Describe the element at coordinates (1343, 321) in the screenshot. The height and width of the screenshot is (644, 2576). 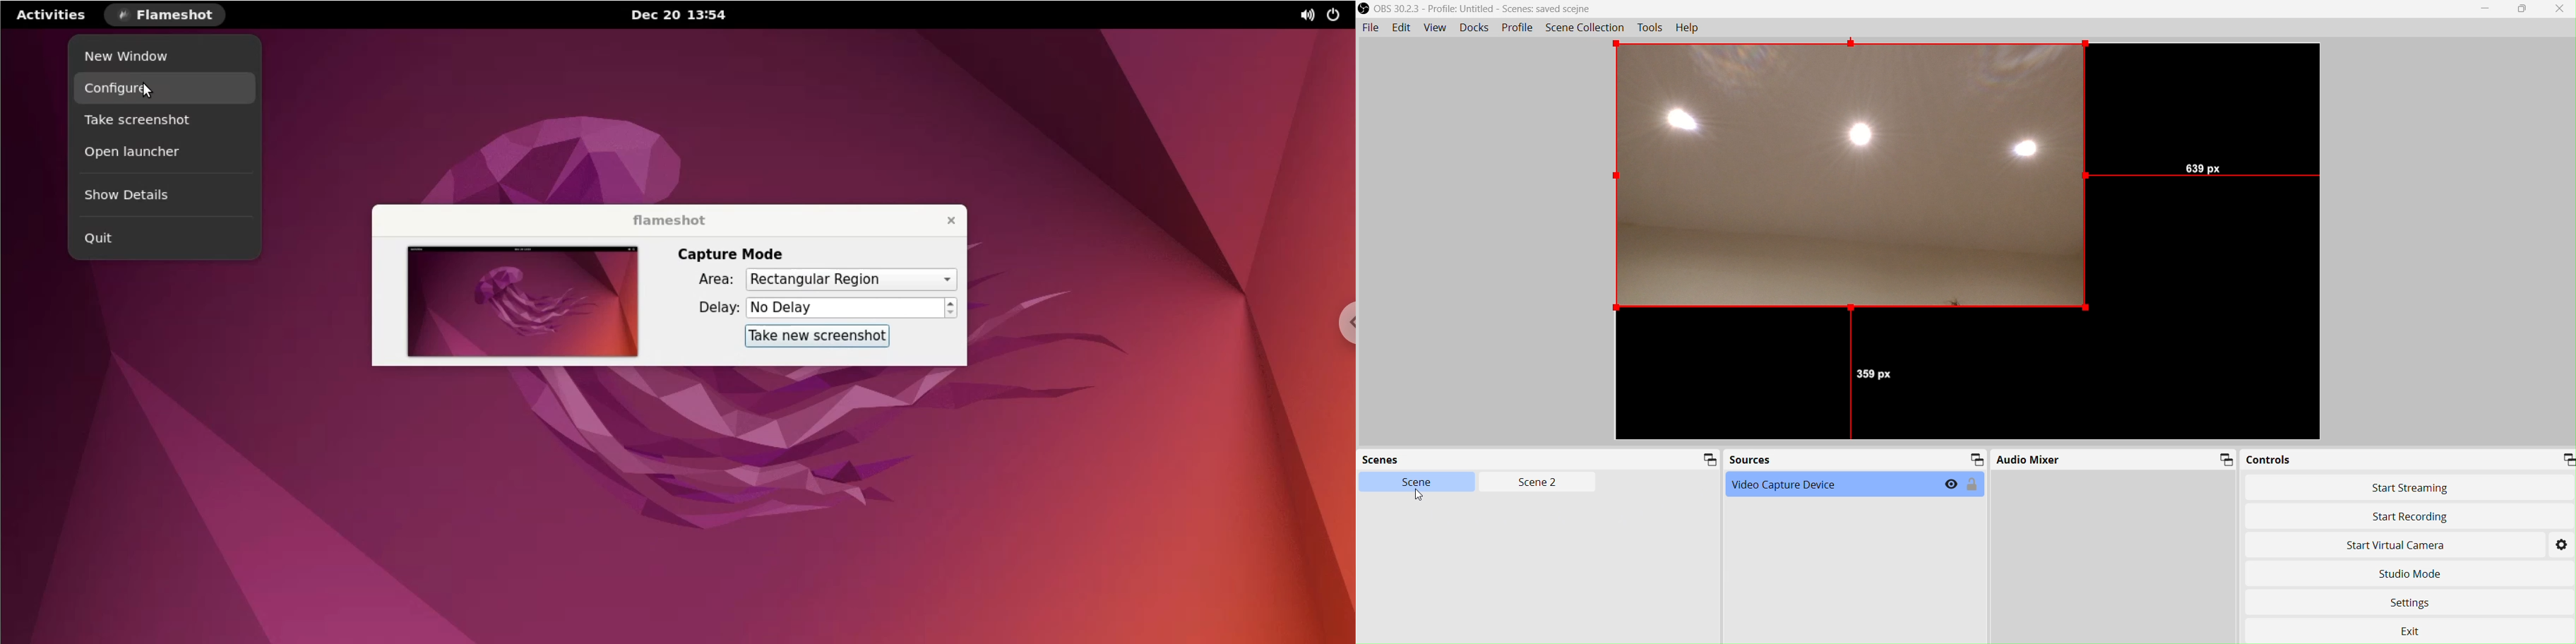
I see `chrome options` at that location.